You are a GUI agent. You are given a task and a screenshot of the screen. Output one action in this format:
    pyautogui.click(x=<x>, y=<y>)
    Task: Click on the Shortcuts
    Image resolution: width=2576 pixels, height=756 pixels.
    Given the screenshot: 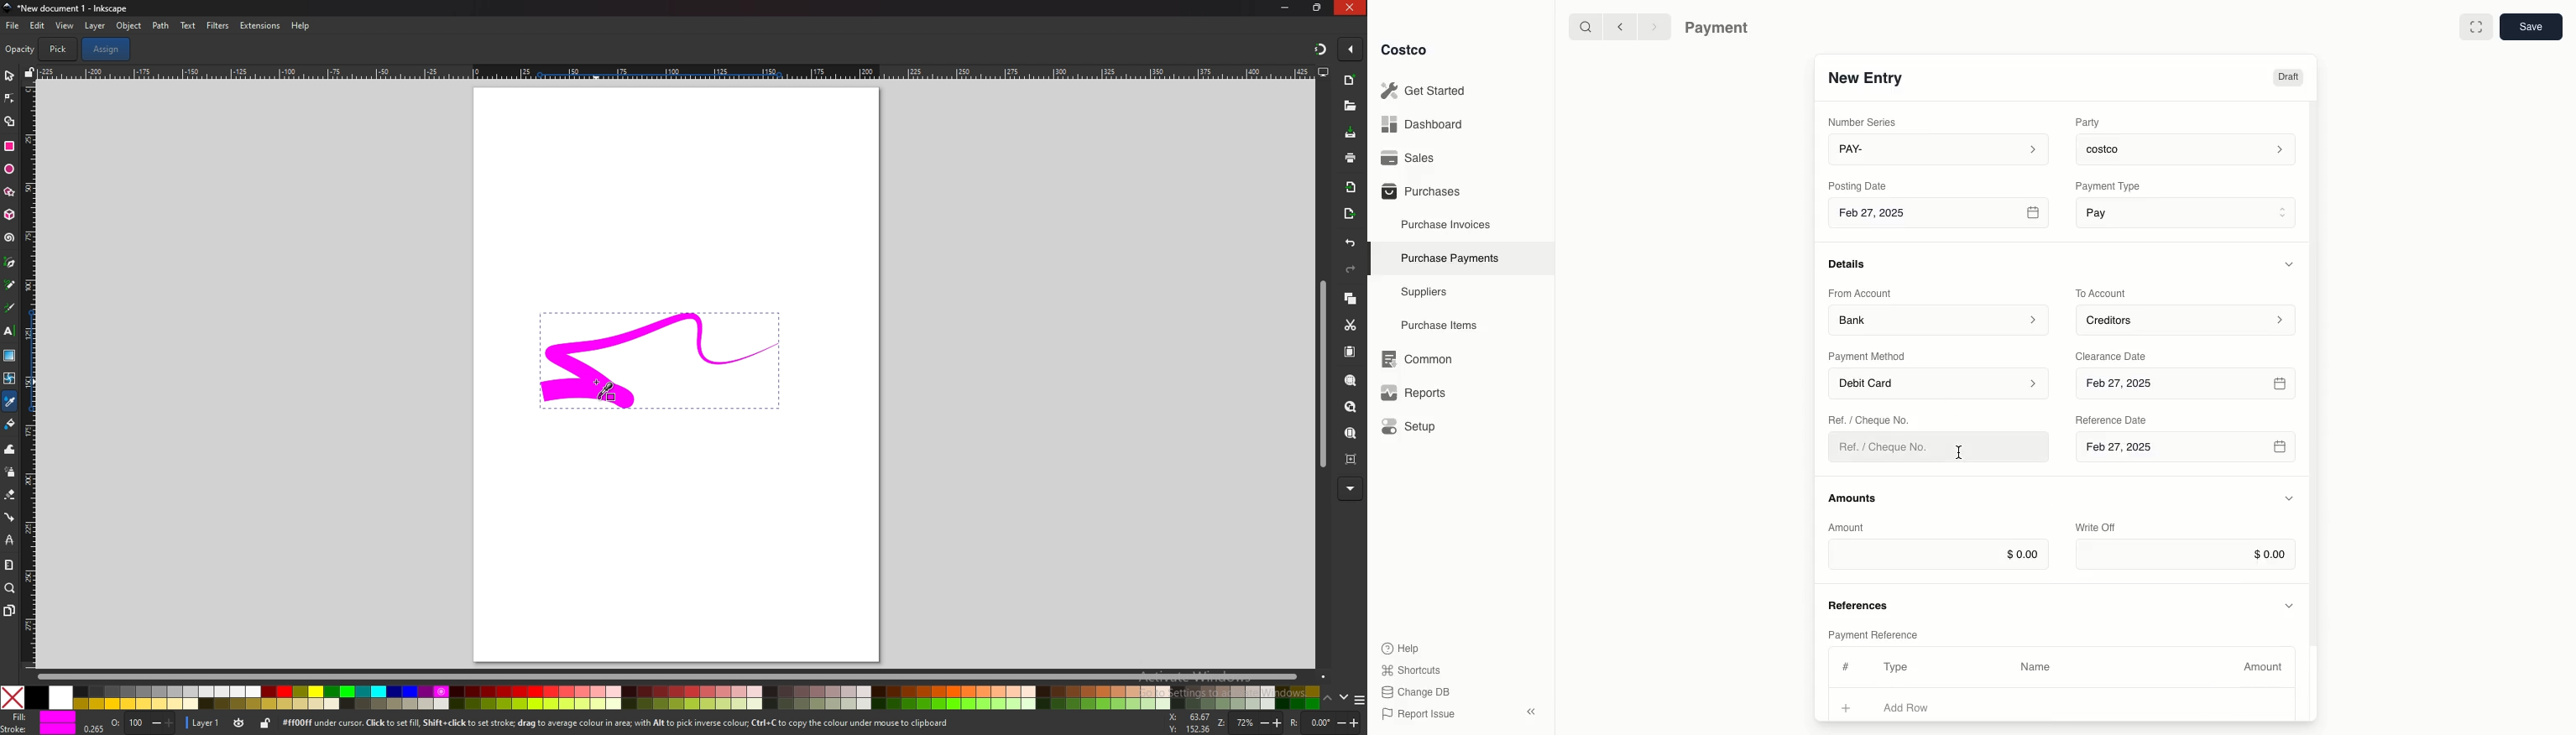 What is the action you would take?
    pyautogui.click(x=1410, y=669)
    